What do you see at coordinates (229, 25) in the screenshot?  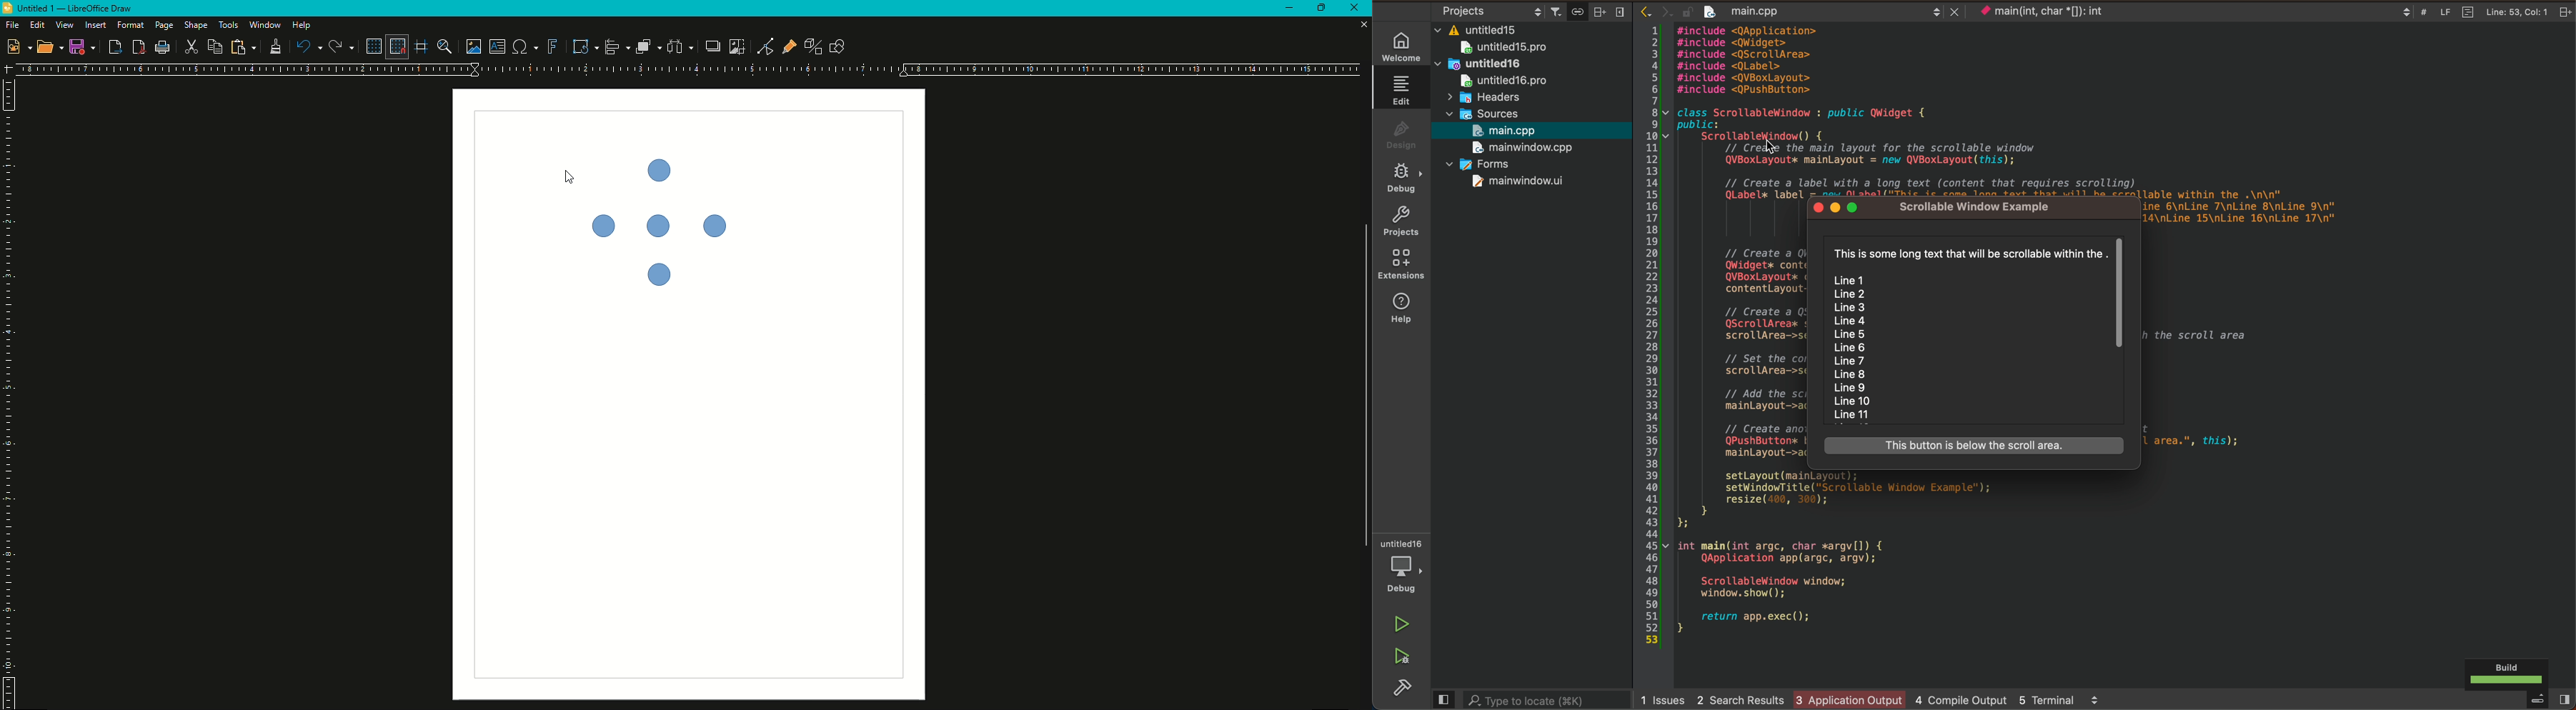 I see `Tools` at bounding box center [229, 25].